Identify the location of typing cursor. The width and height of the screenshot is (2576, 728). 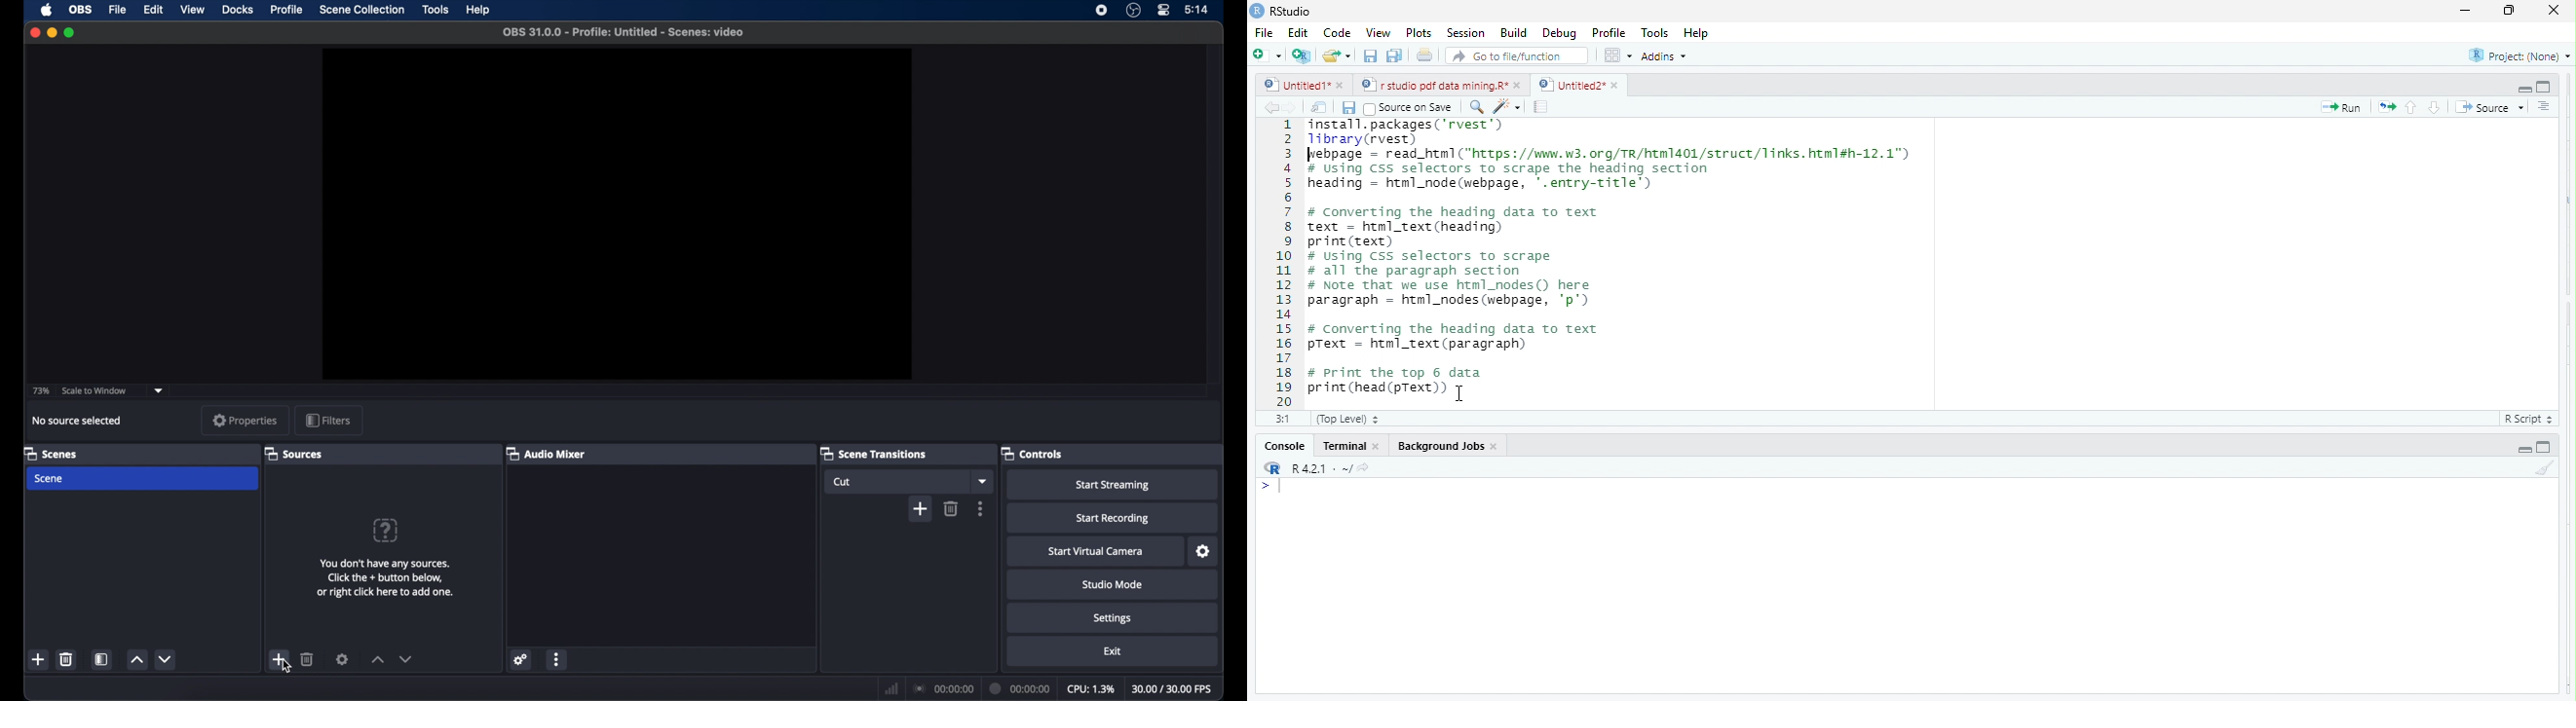
(1312, 157).